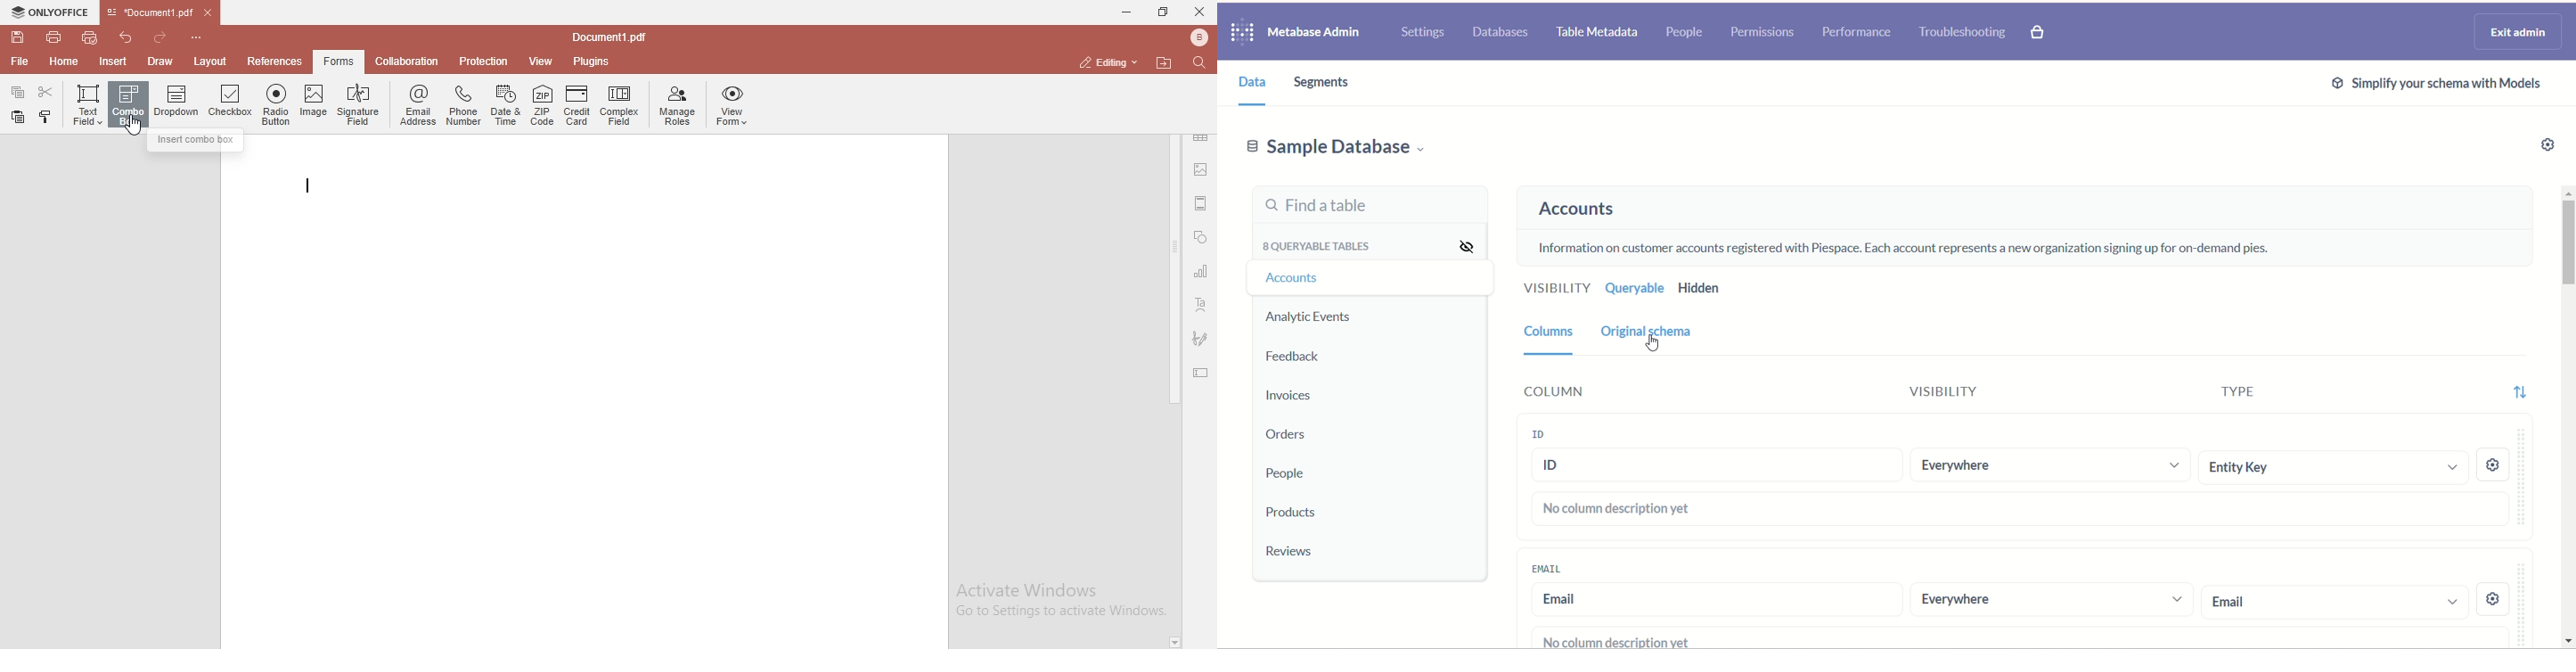  I want to click on column, so click(1558, 393).